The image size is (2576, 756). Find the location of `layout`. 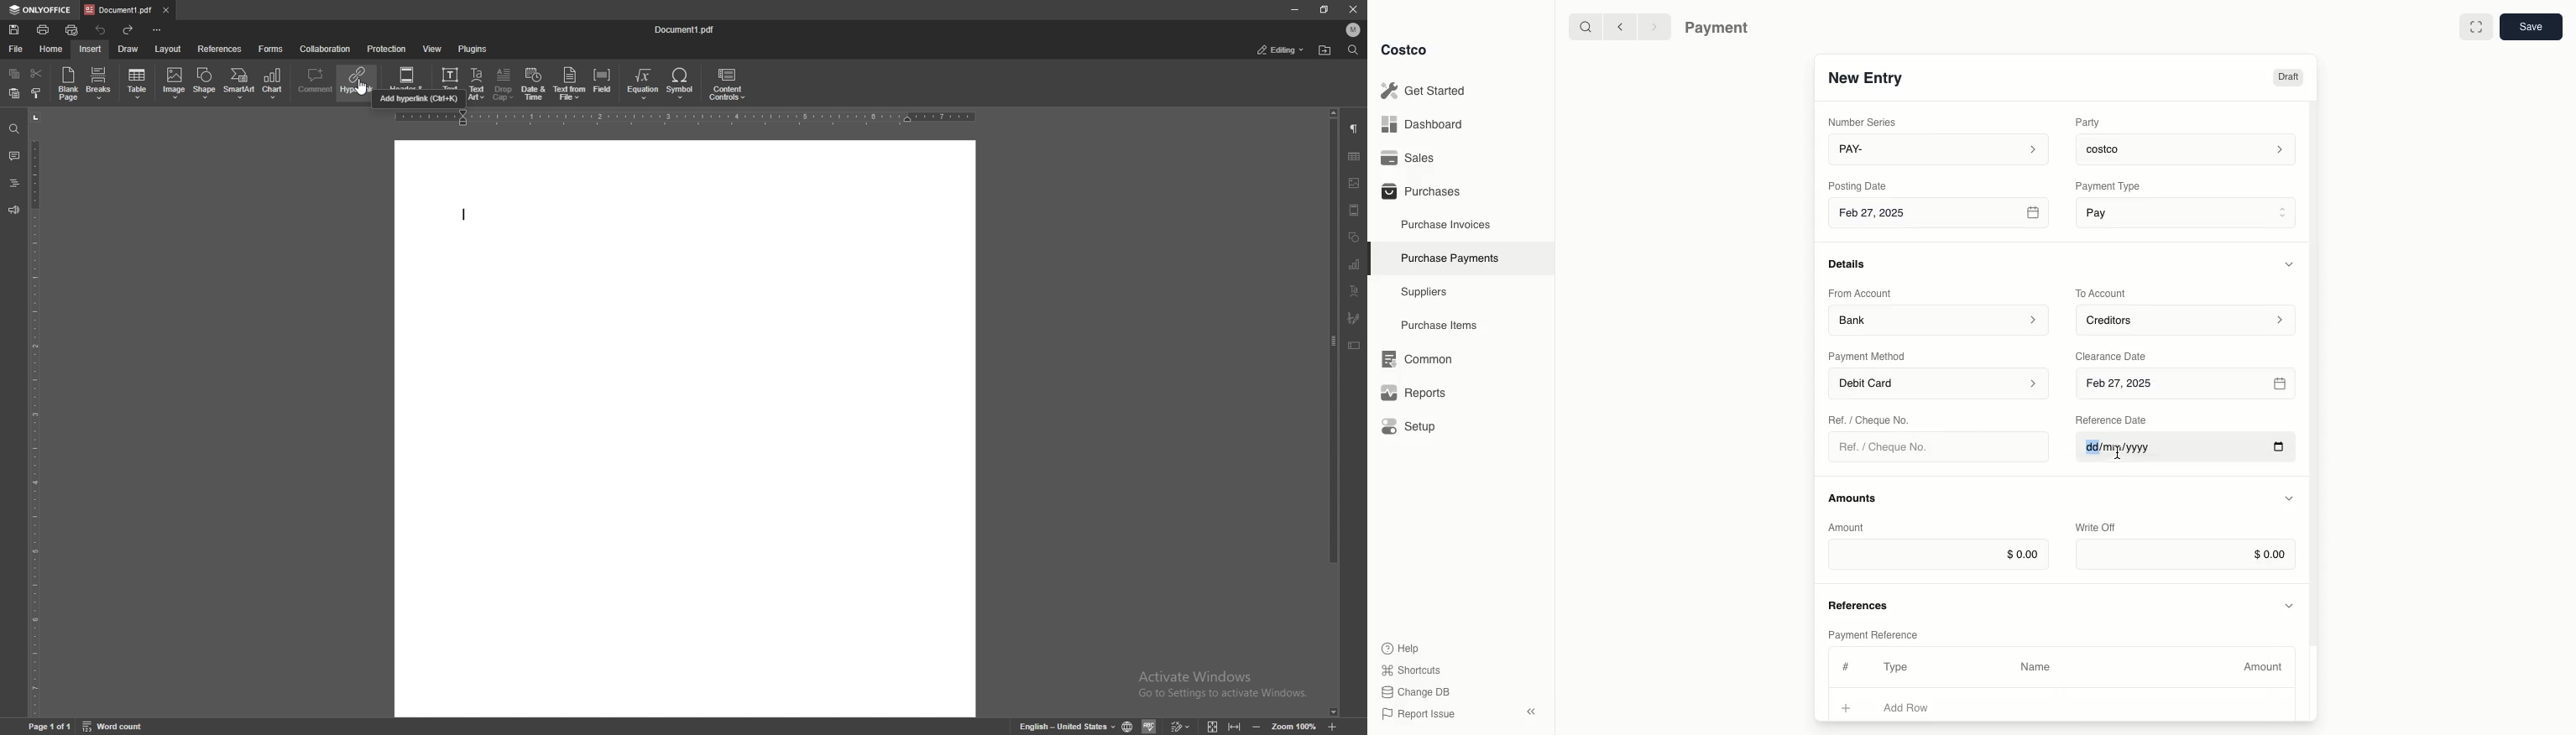

layout is located at coordinates (170, 48).